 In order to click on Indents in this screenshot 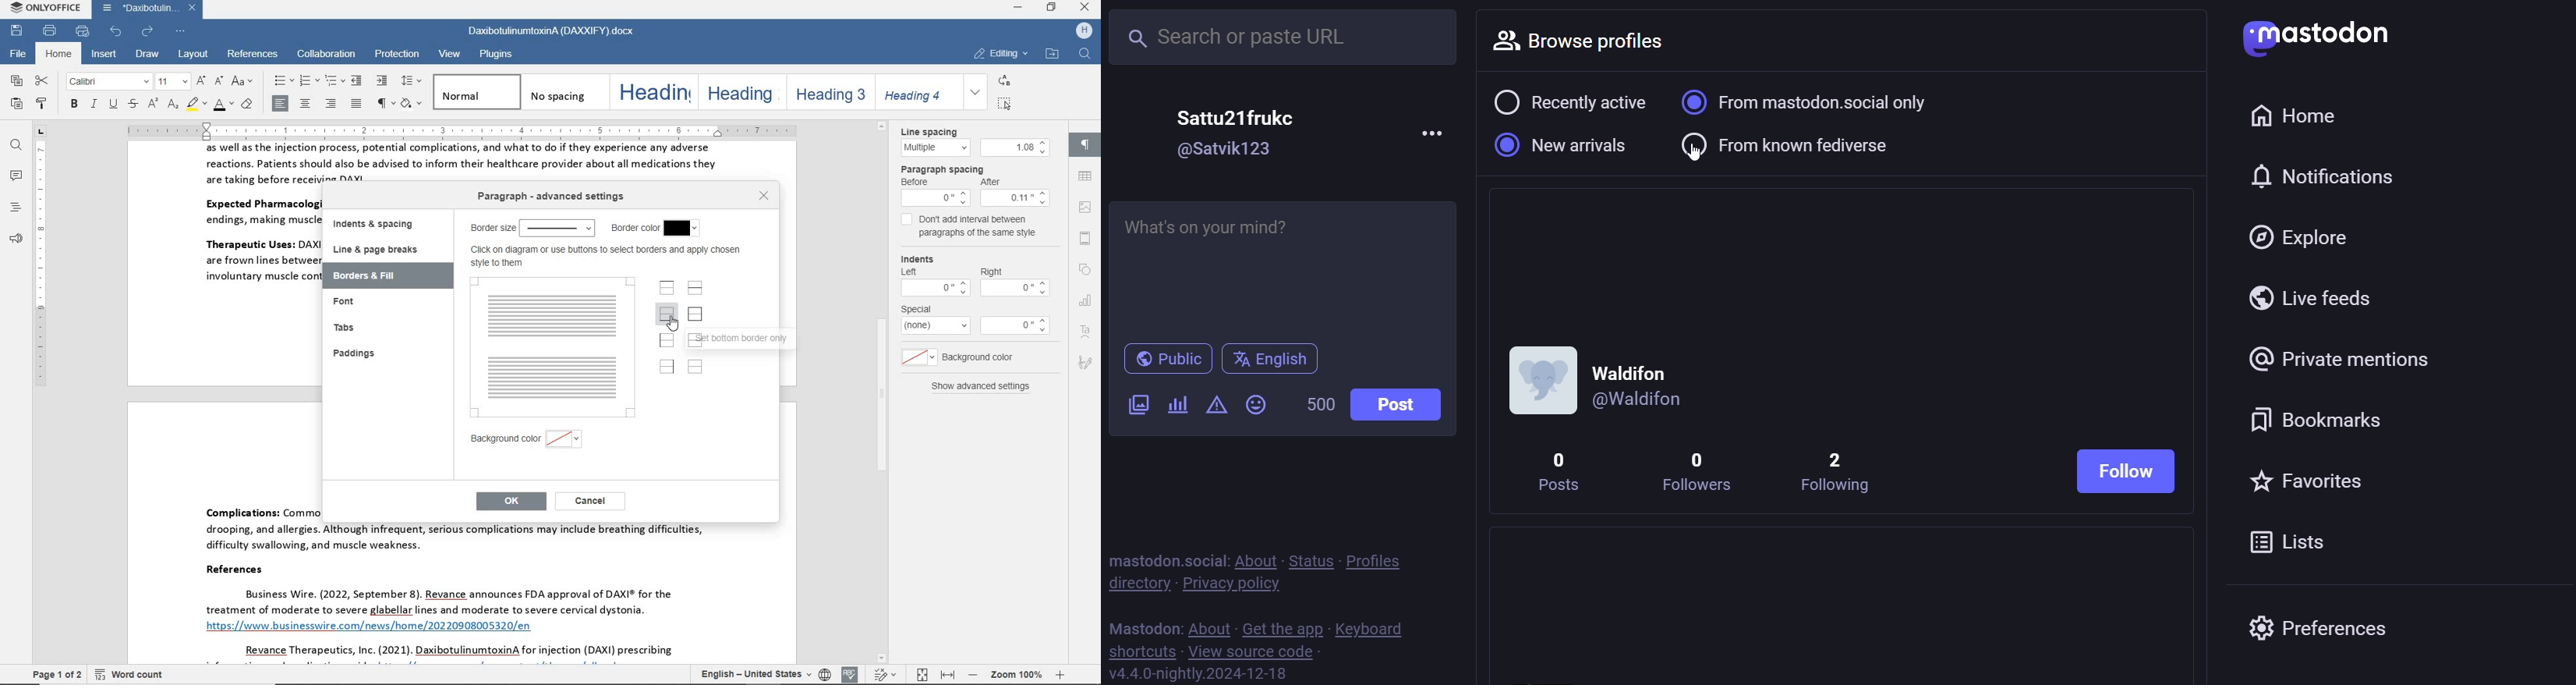, I will do `click(974, 274)`.